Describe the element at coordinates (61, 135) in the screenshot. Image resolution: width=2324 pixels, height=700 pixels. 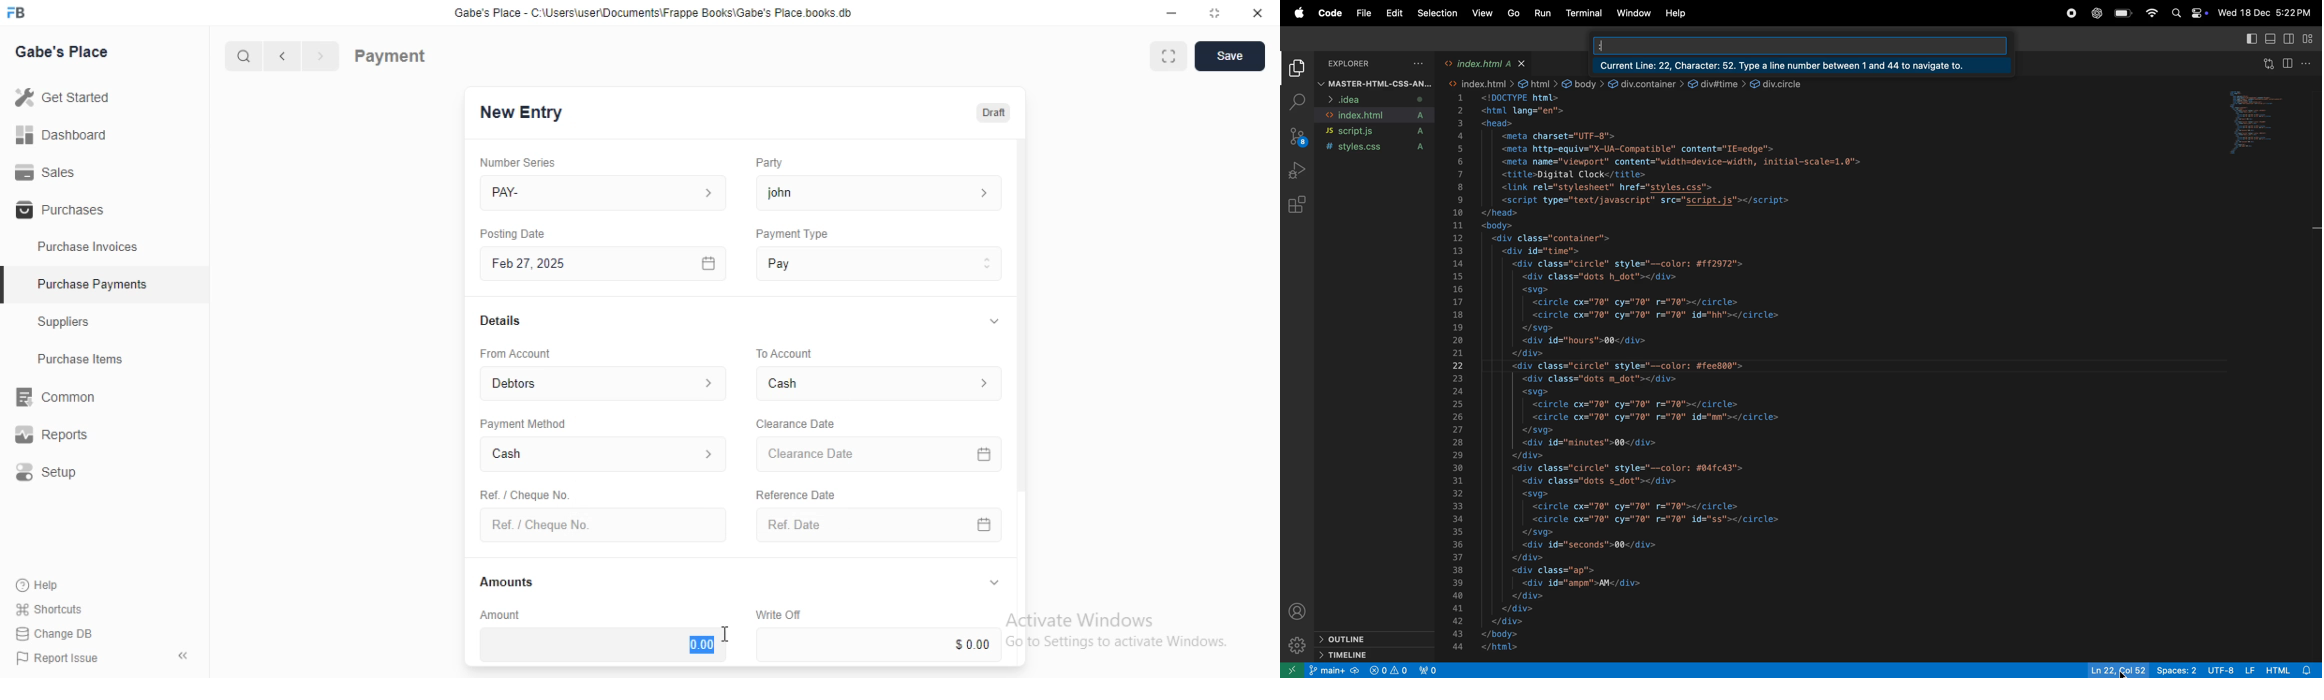
I see `Dashboard` at that location.